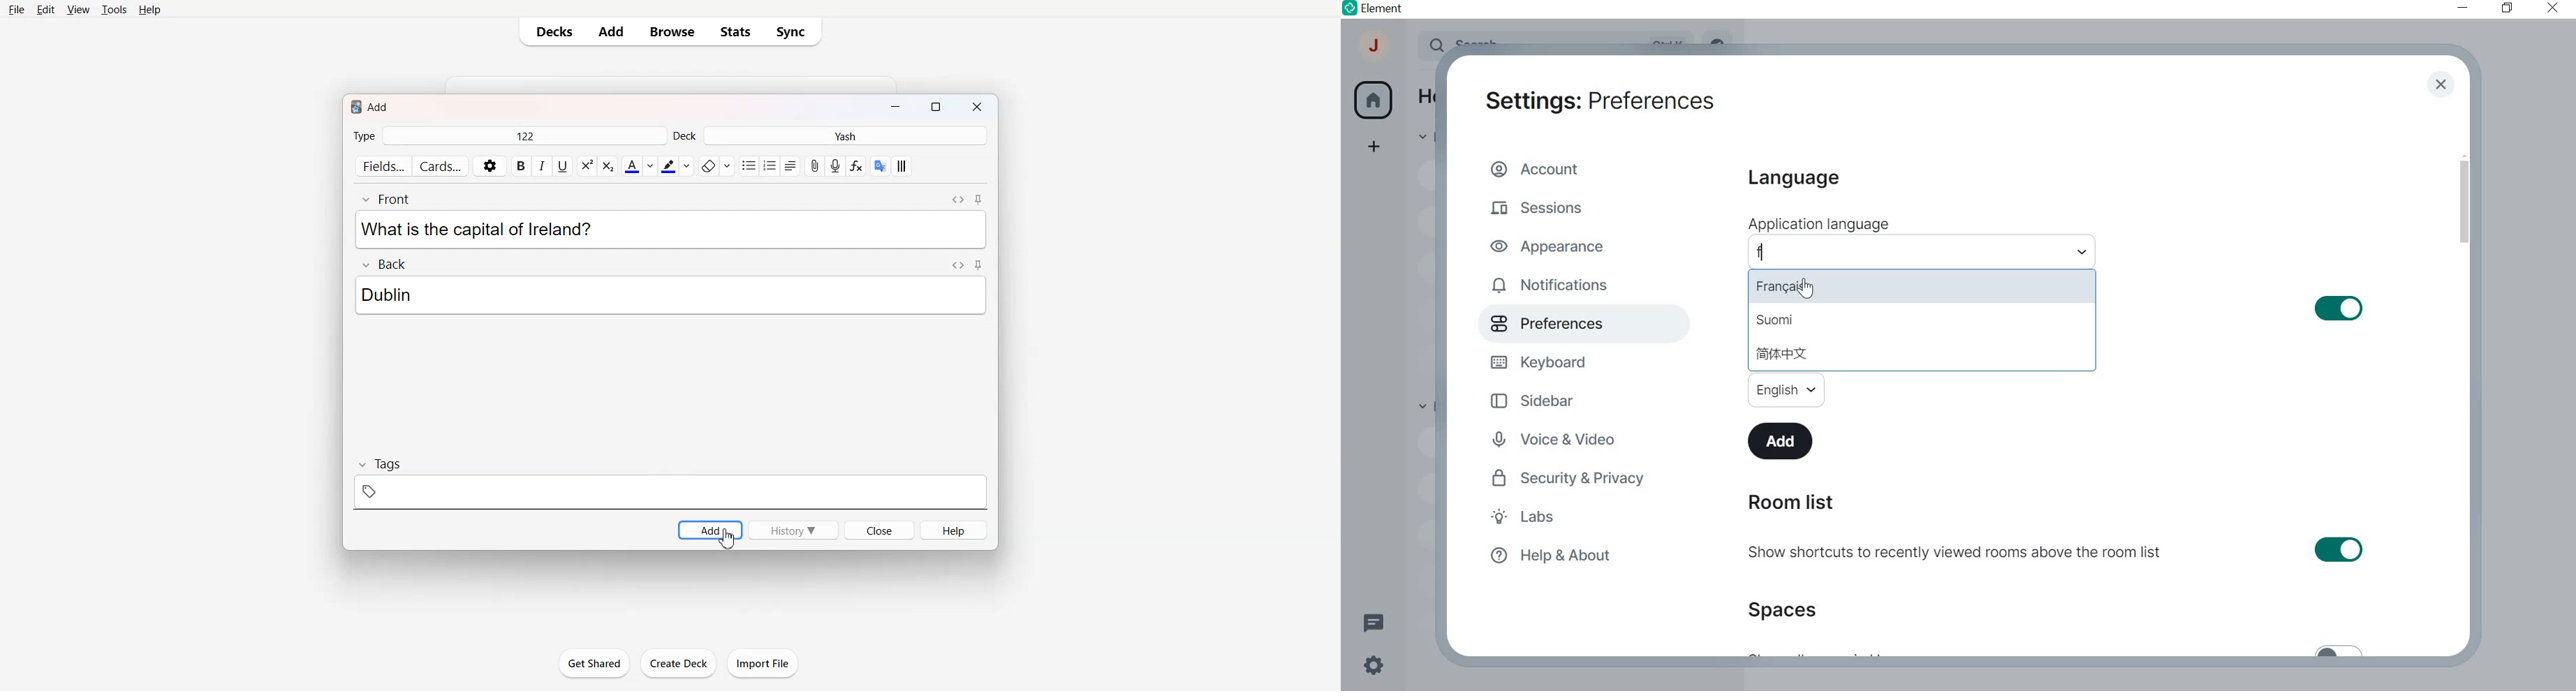 Image resolution: width=2576 pixels, height=700 pixels. Describe the element at coordinates (770, 166) in the screenshot. I see `Order List` at that location.